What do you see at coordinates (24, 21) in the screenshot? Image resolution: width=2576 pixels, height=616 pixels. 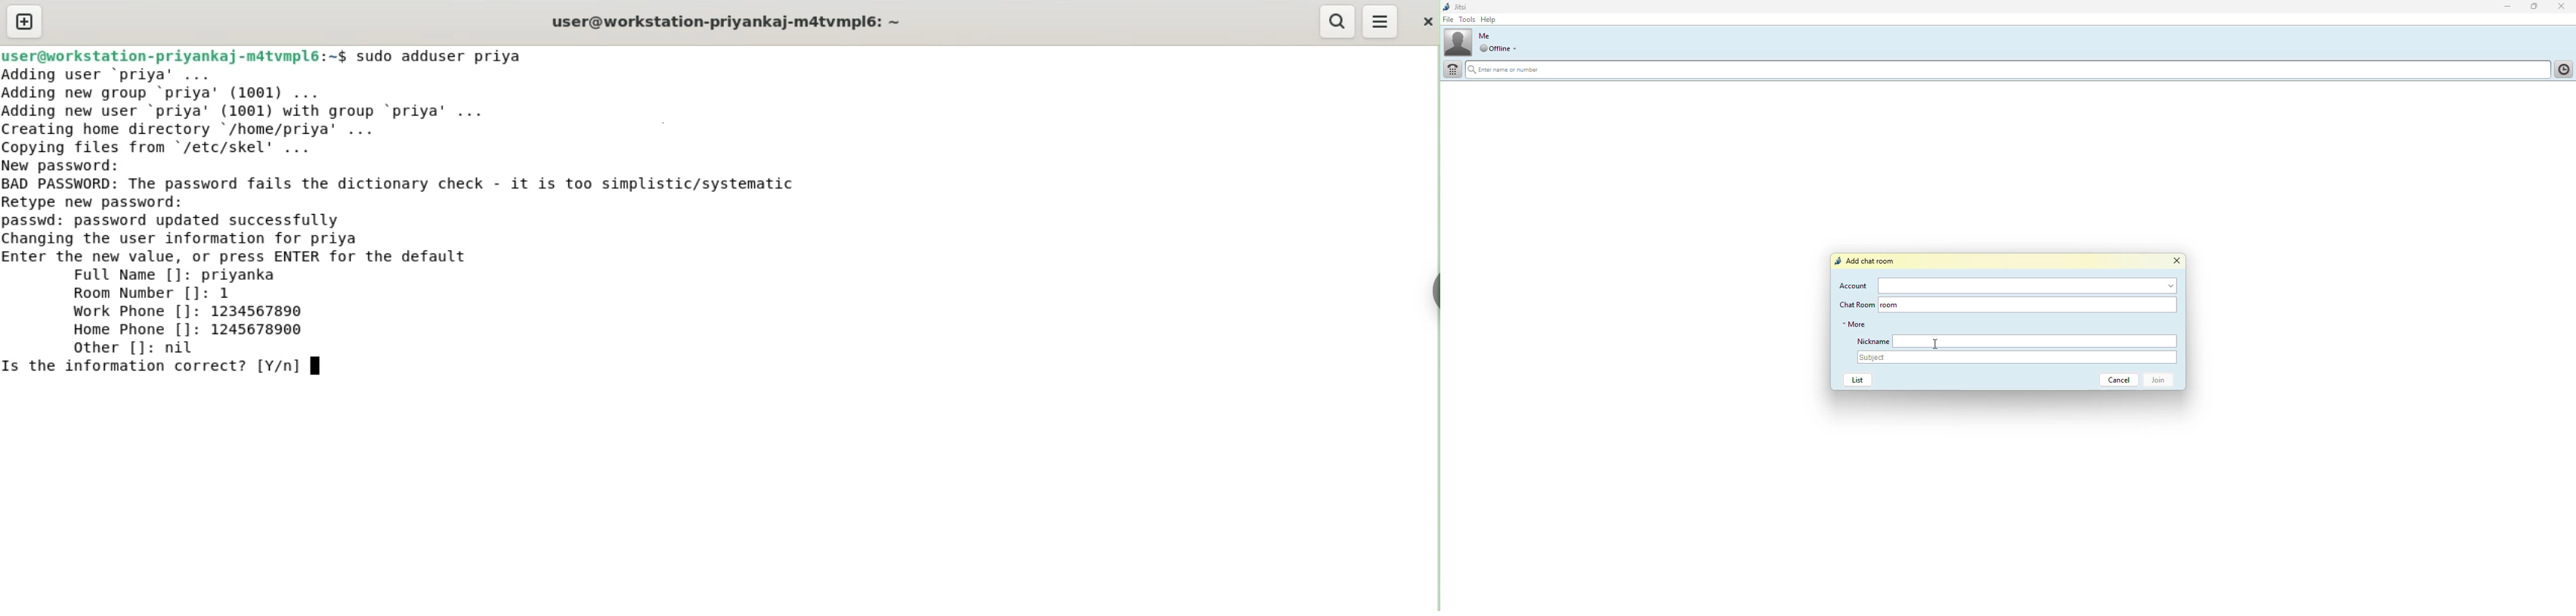 I see `new tab` at bounding box center [24, 21].